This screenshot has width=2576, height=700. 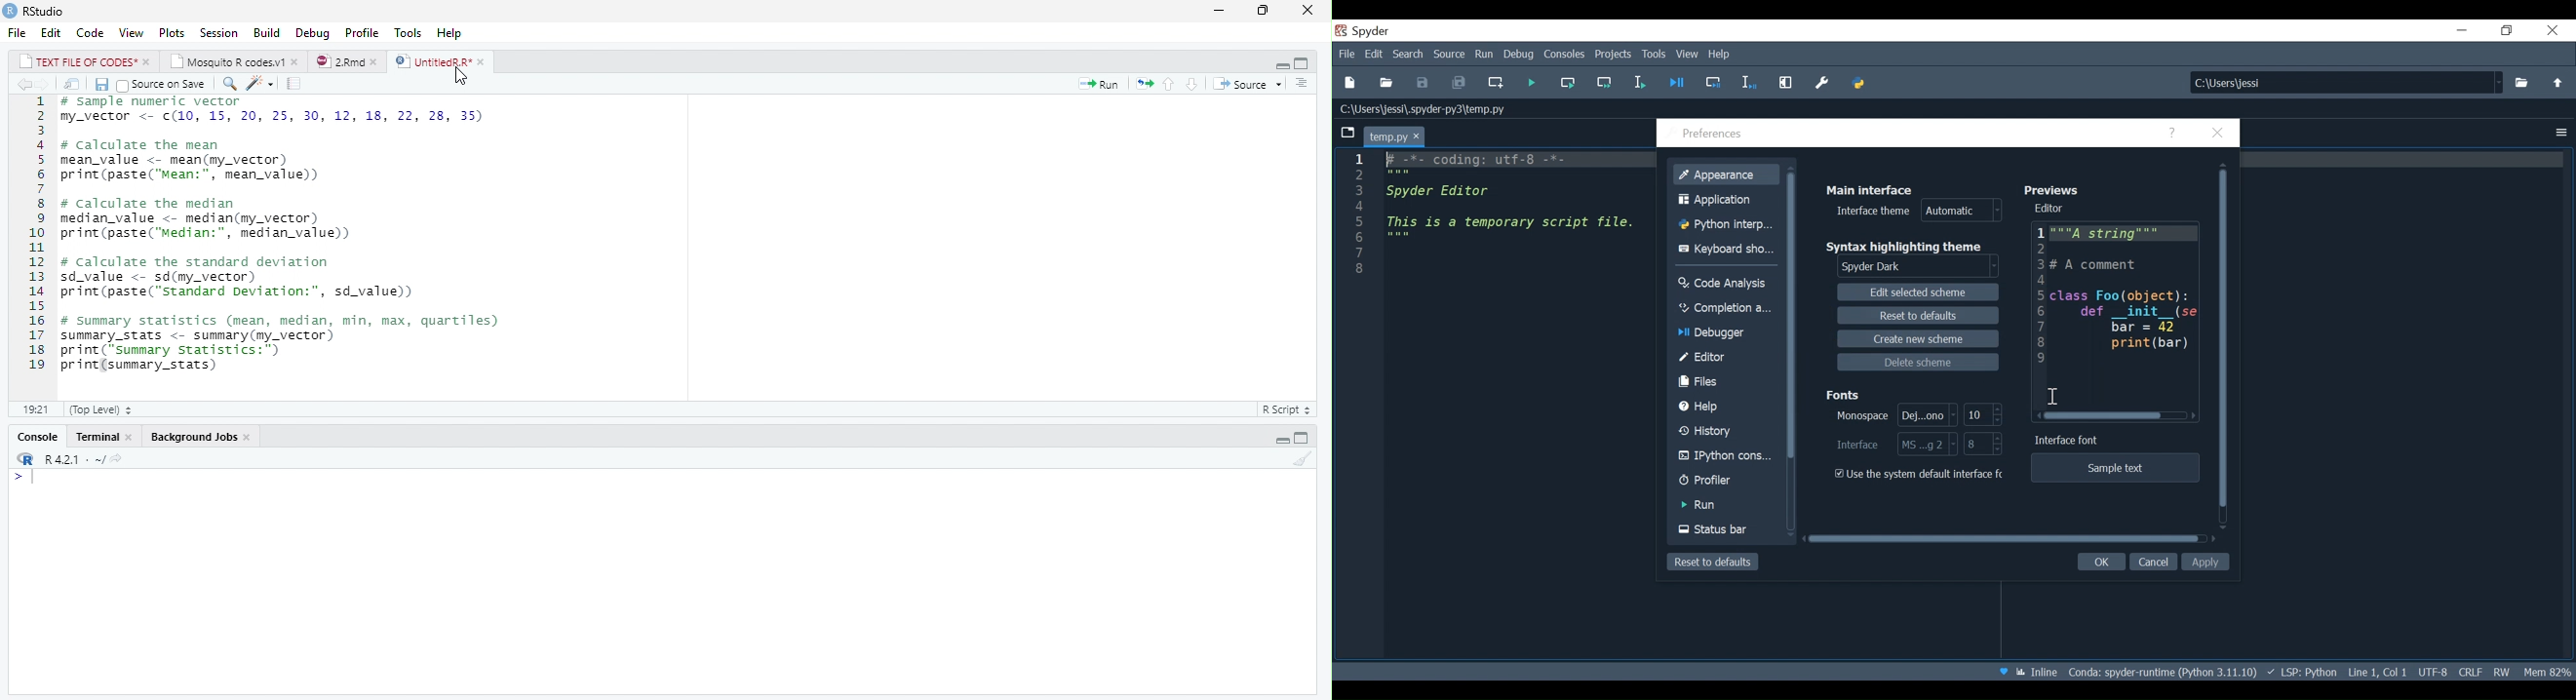 I want to click on # Sample numeric vector my_vector <- c(10, 15, 20, 25, 30, 12, 18, 22, 28, 35)# Calculate the meannean_value <- mean (my_vector)print (paste("Mean:", mean_value))# Calculate the mediannedian_value <- median(ny_vector)print (paste("Median:”, median_value))# Calculate the standard deviationsd_value <- sd(my_vector)print (paste("standard Deviation:", sd_value))# summary statistics (mean, median, min, max, quartiles)summary_stats <- summary (my_vector)print (“Summary statistics: )print (sunmary_stats), so click(x=283, y=238).